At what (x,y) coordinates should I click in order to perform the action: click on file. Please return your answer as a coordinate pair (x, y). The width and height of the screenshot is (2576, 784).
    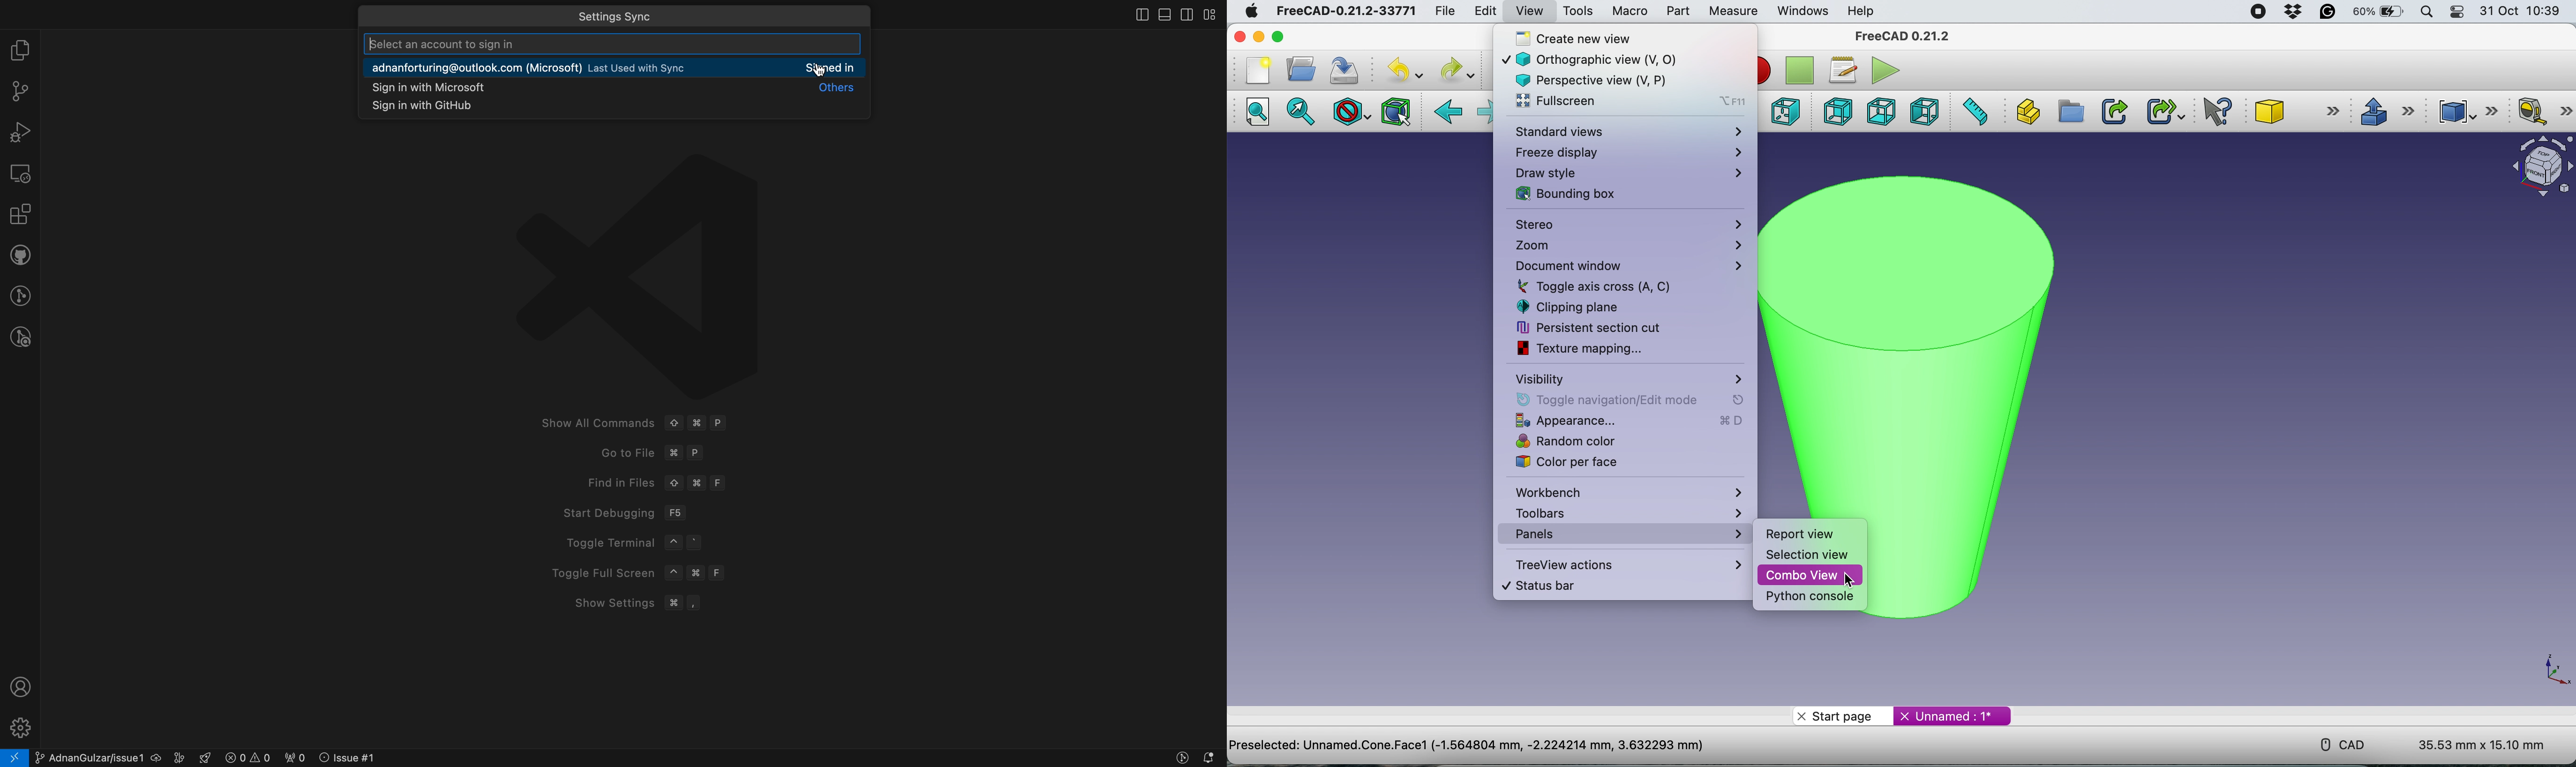
    Looking at the image, I should click on (1441, 10).